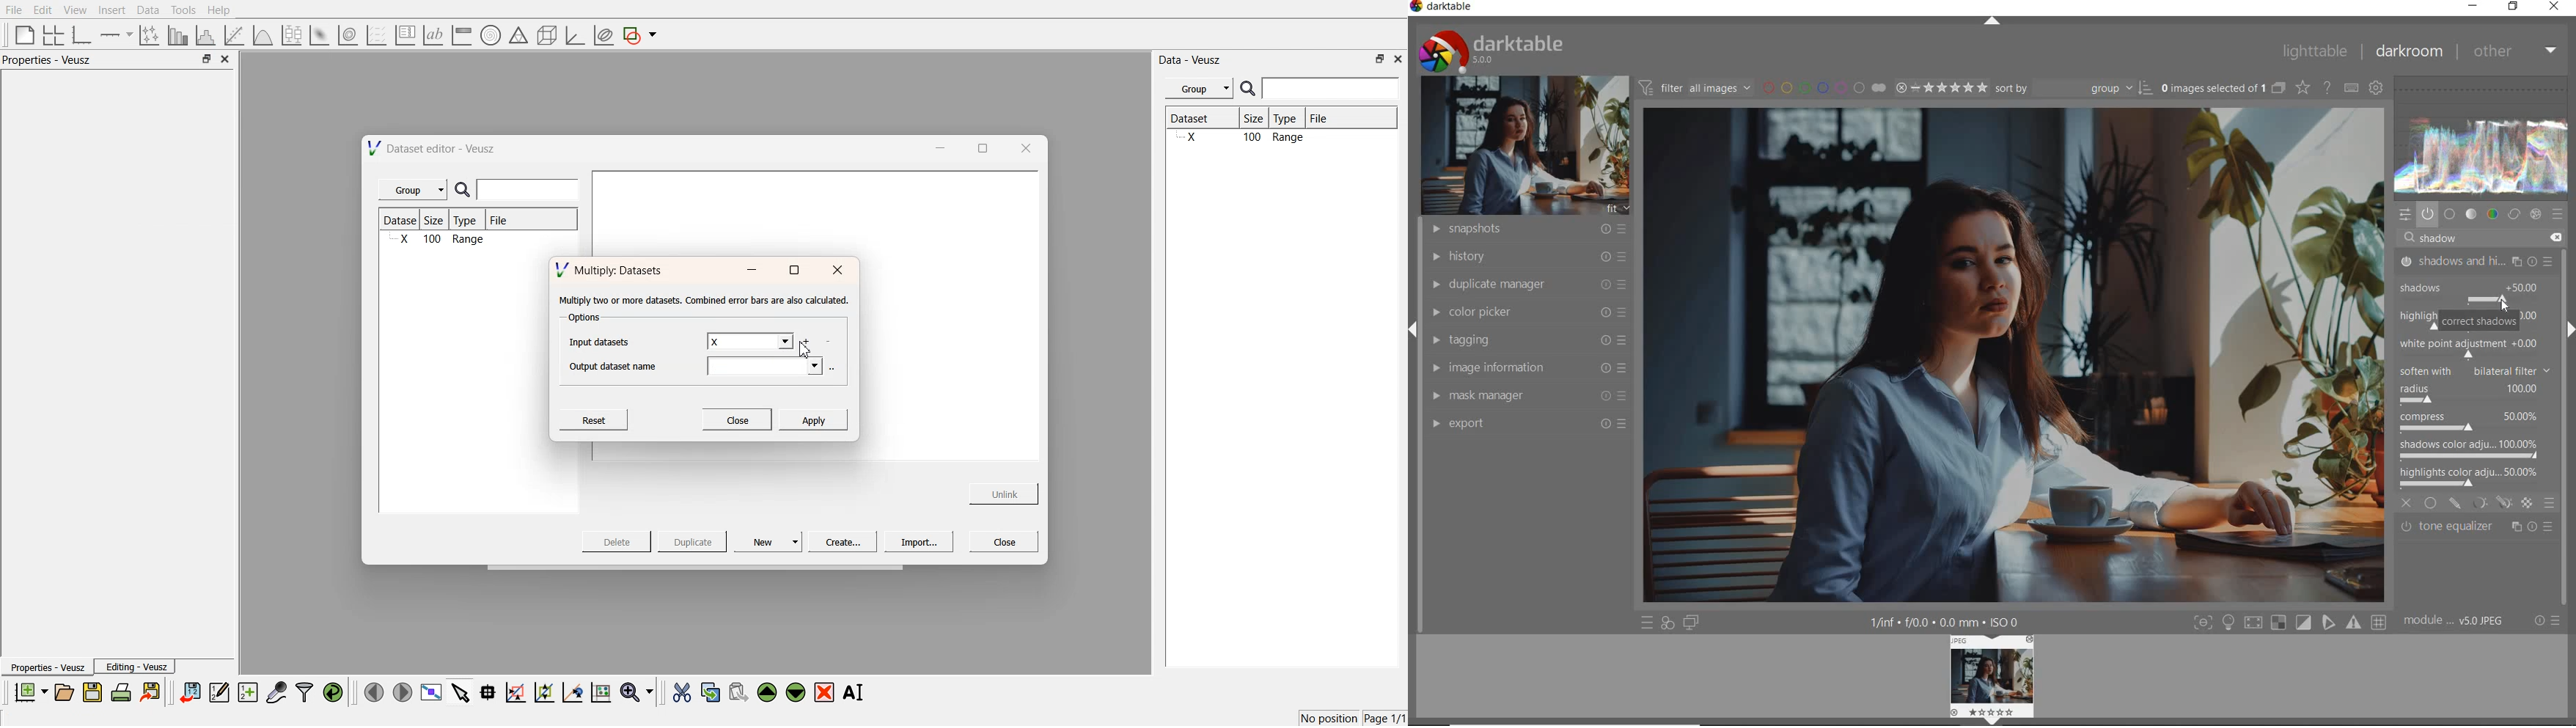  I want to click on white point adjustment, so click(2468, 348).